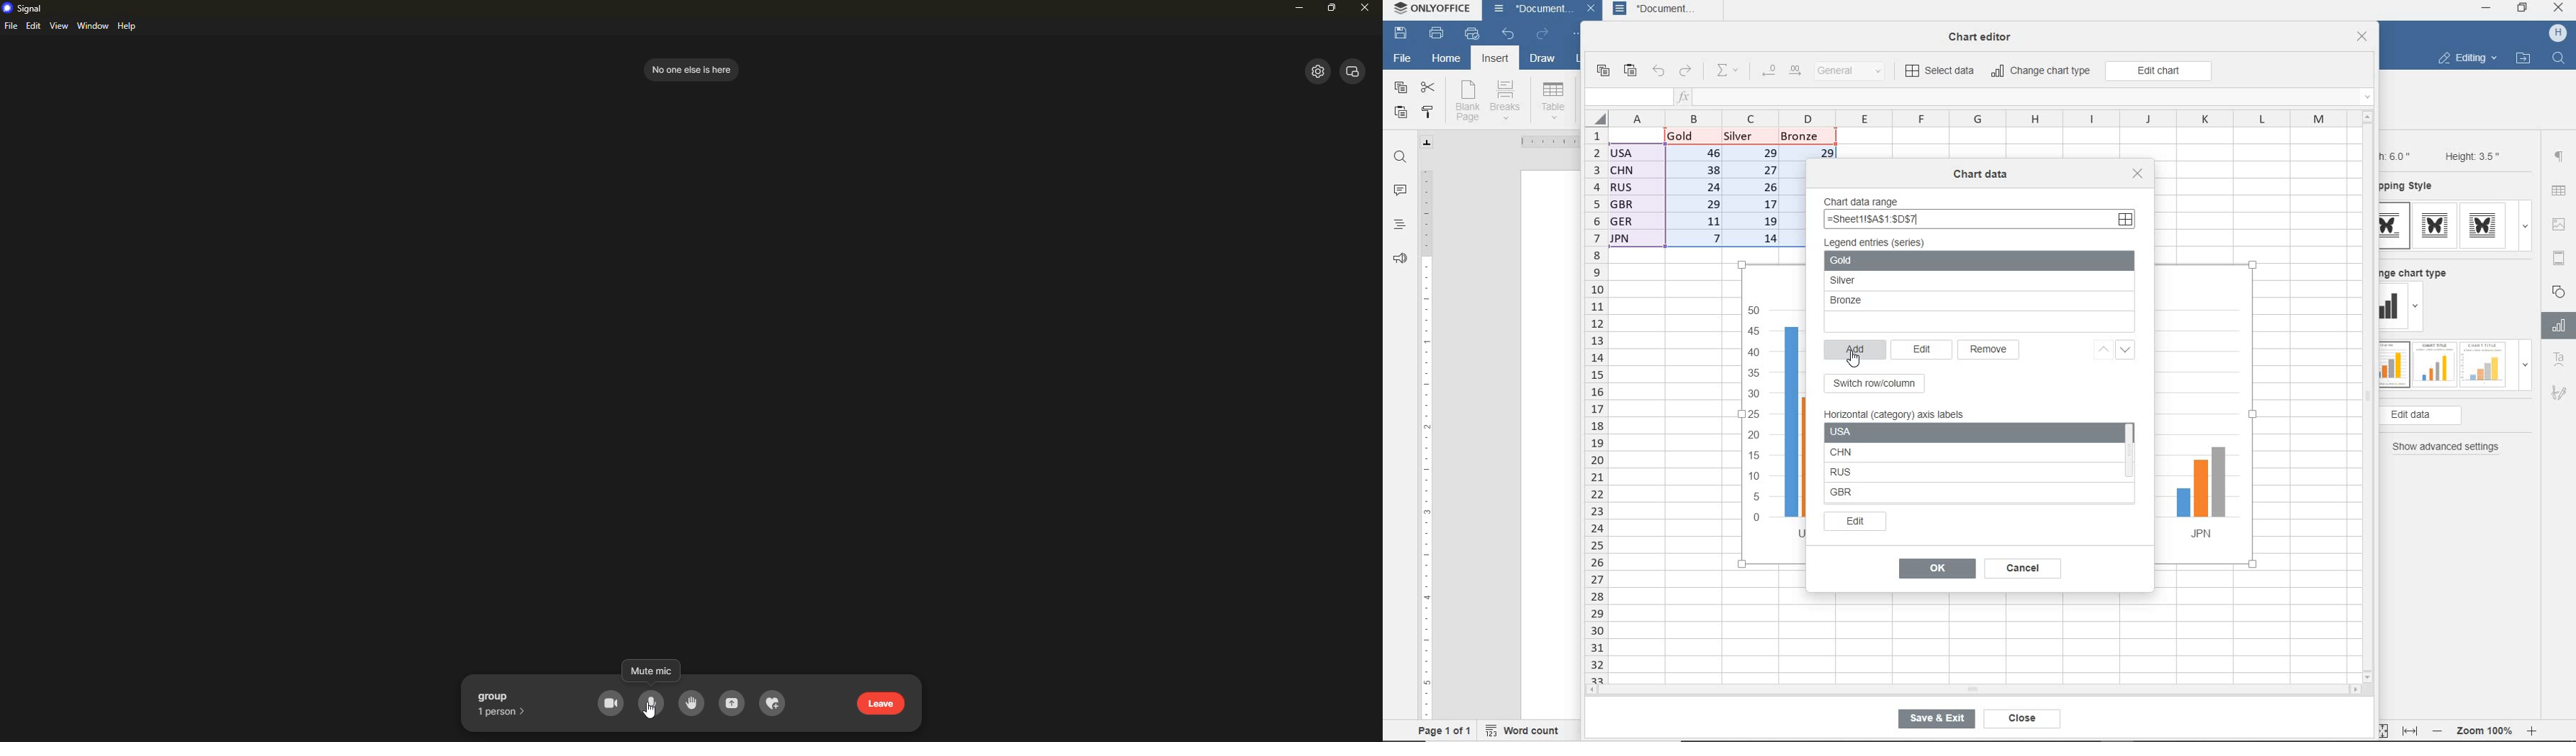 The width and height of the screenshot is (2576, 756). Describe the element at coordinates (1427, 142) in the screenshot. I see `tab stop` at that location.